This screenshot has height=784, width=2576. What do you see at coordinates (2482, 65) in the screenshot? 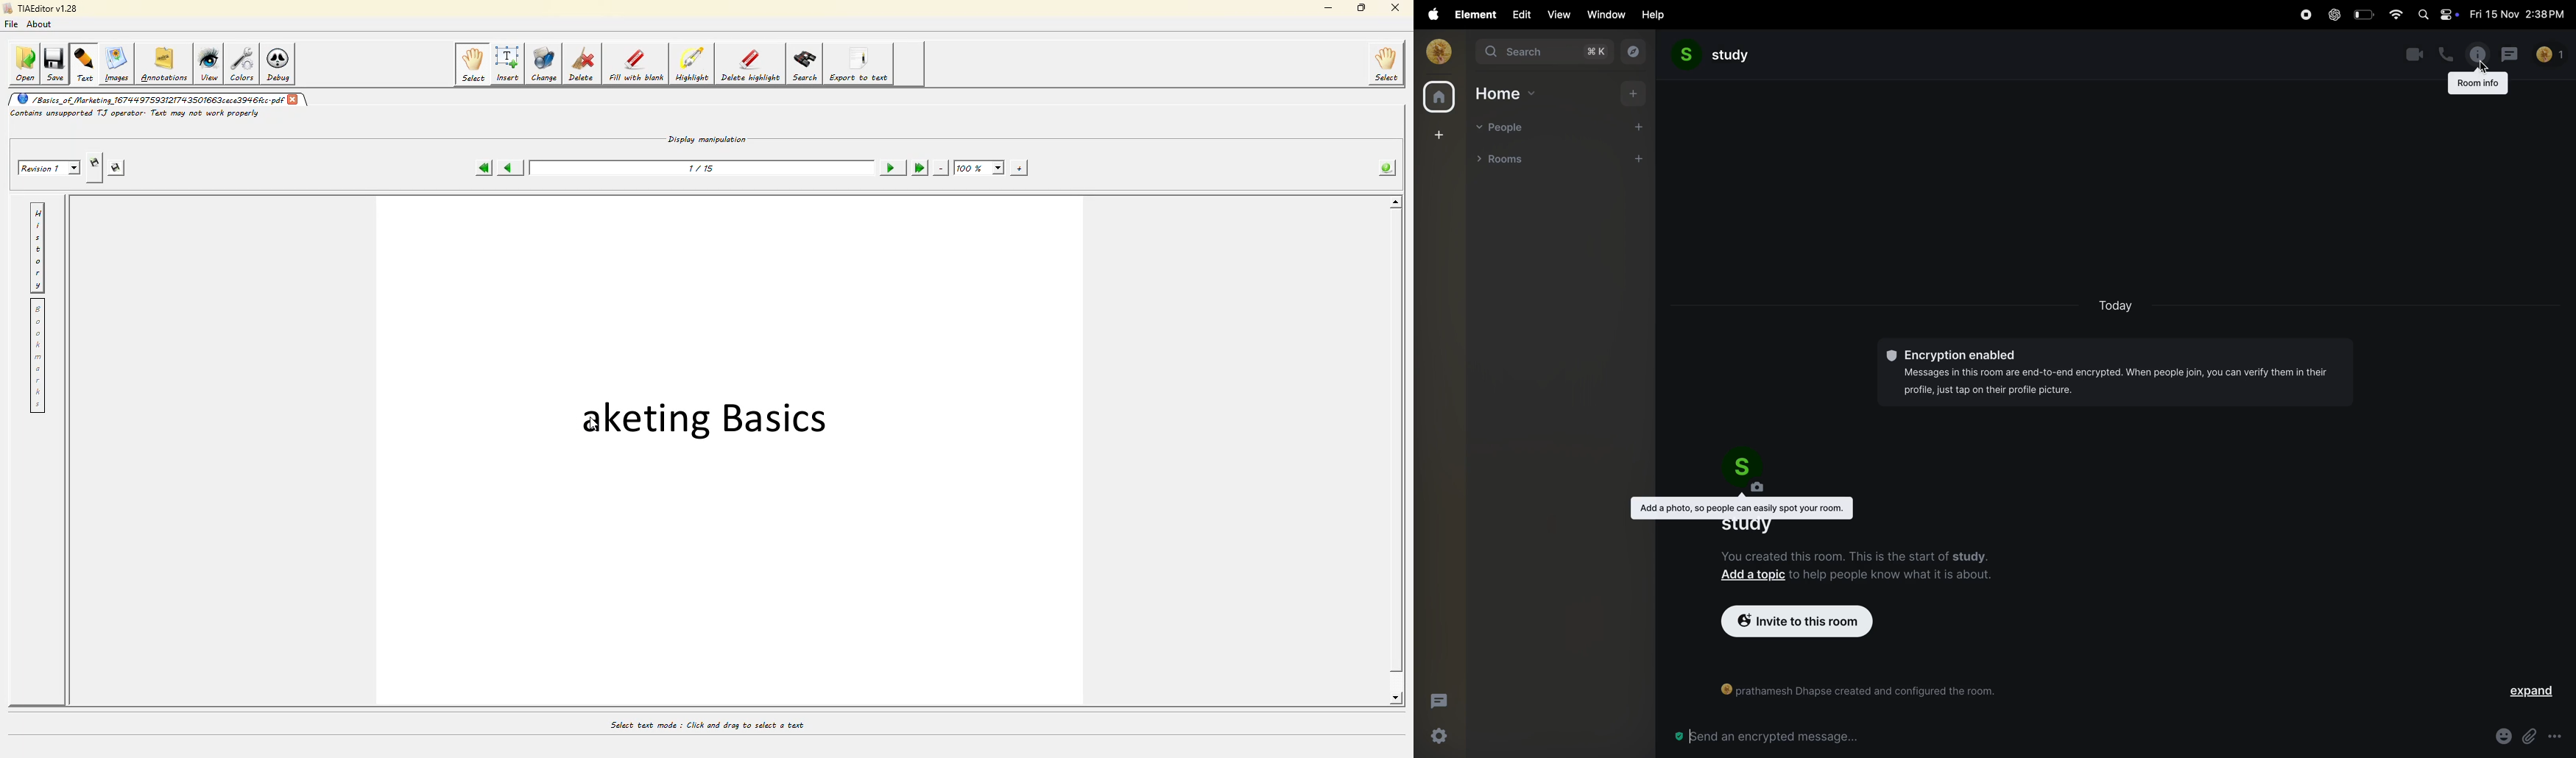
I see `cursor` at bounding box center [2482, 65].